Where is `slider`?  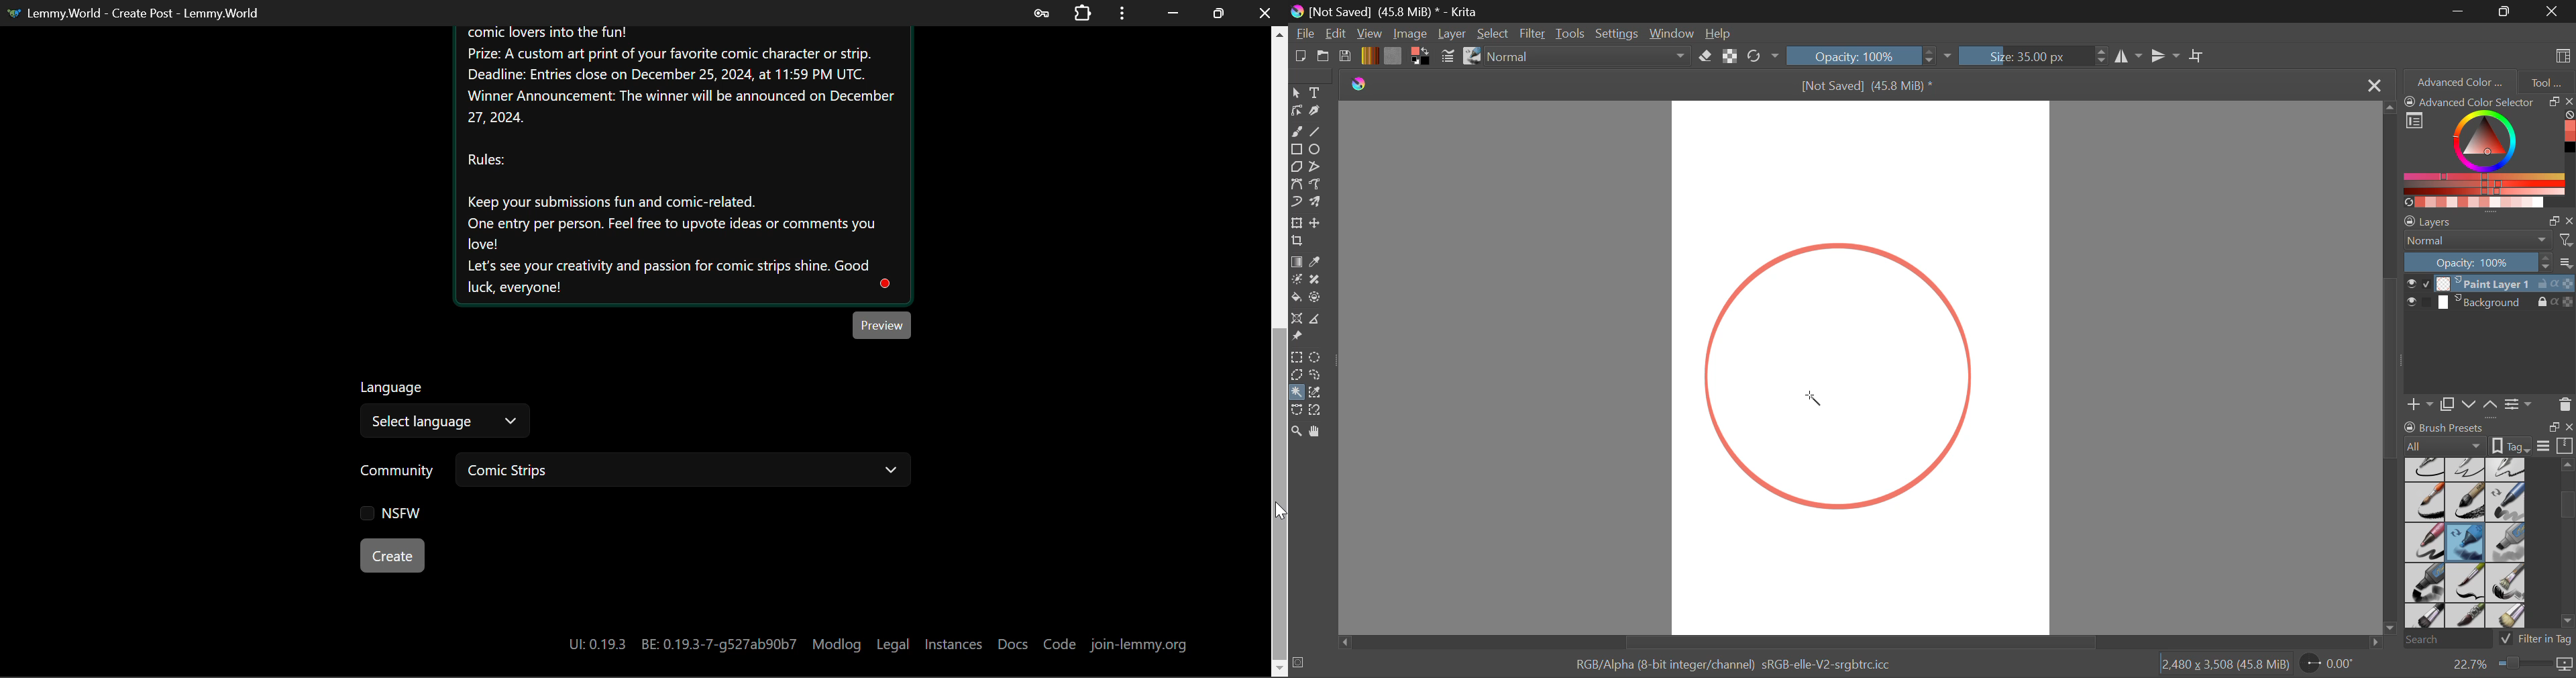 slider is located at coordinates (2563, 543).